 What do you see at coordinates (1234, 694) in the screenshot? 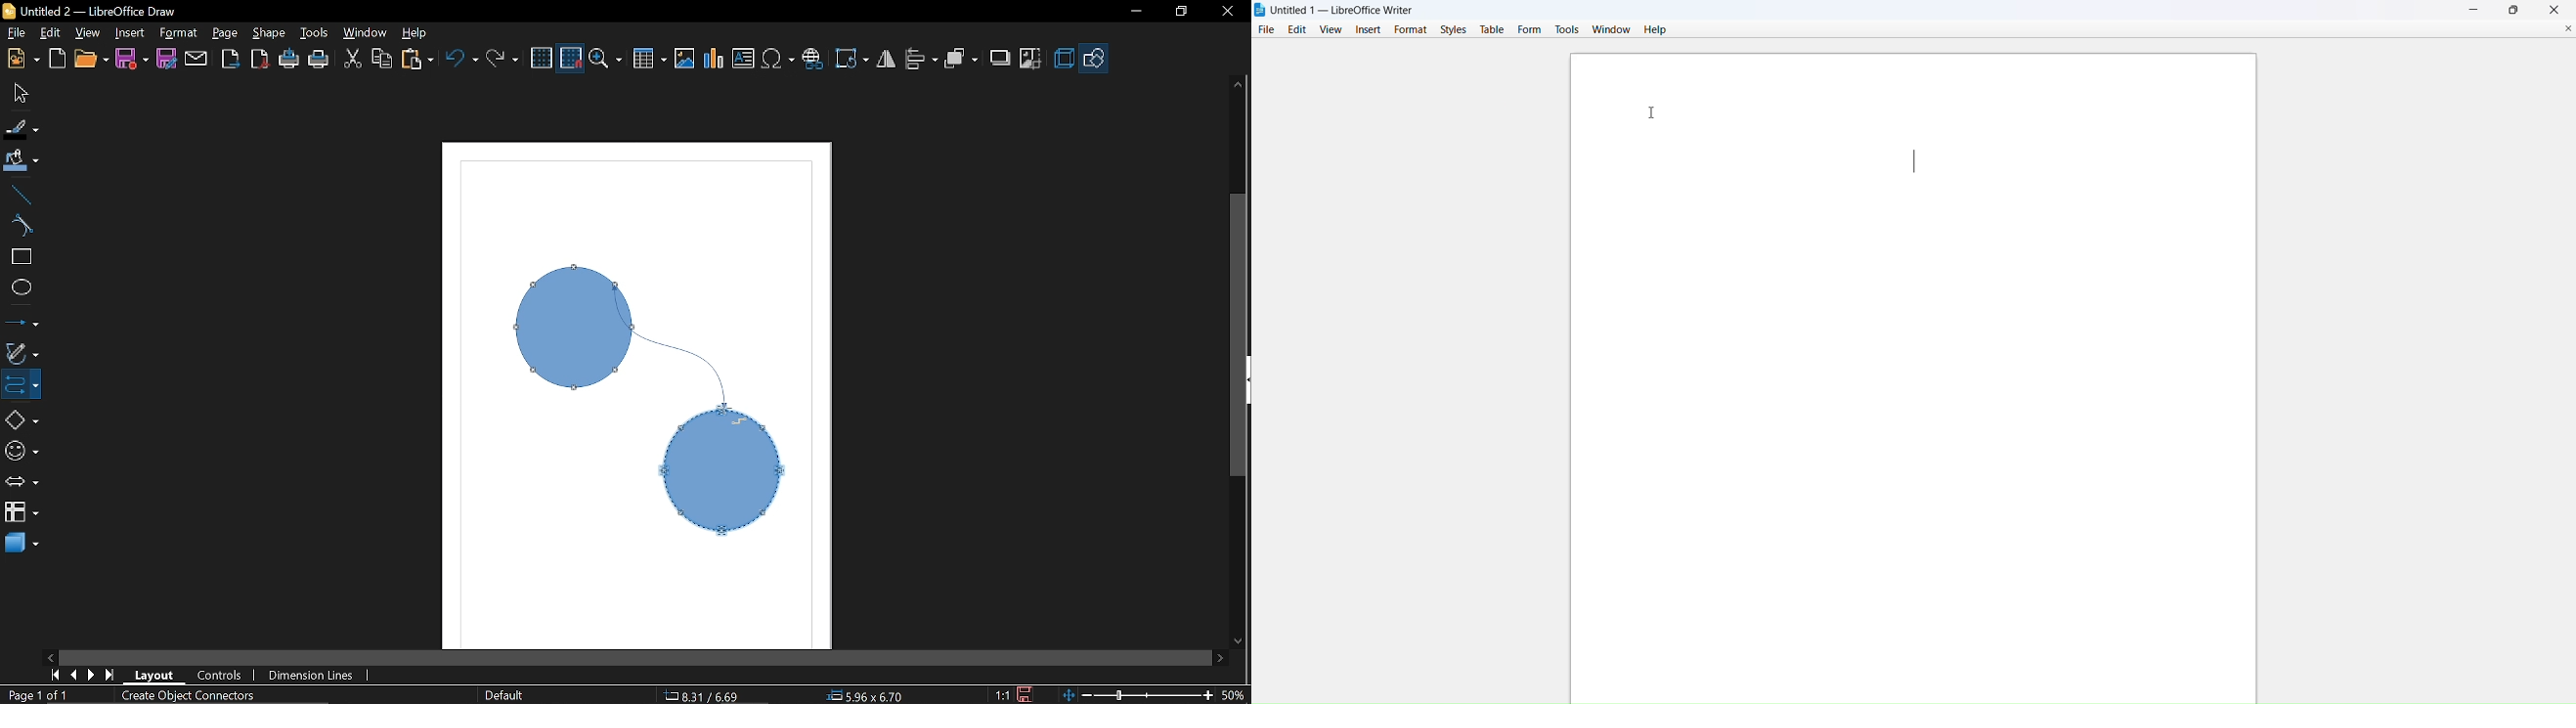
I see `Current zoom` at bounding box center [1234, 694].